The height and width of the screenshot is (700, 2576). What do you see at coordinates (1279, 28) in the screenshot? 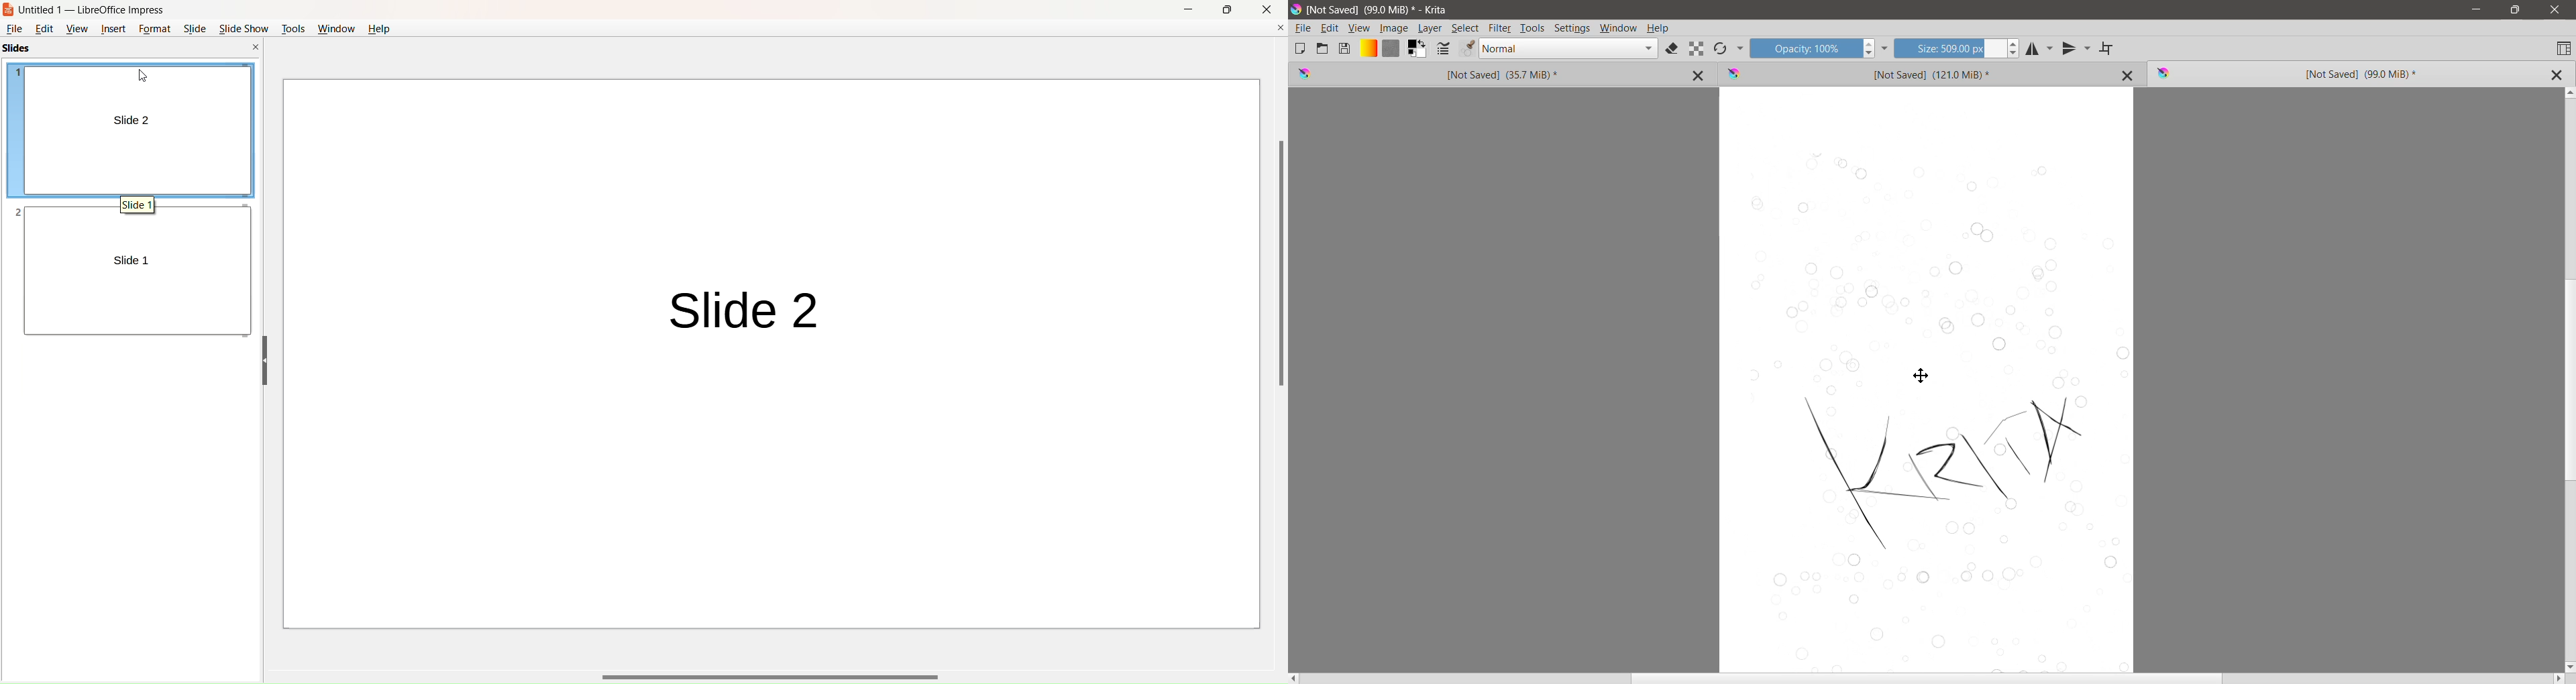
I see `close document` at bounding box center [1279, 28].